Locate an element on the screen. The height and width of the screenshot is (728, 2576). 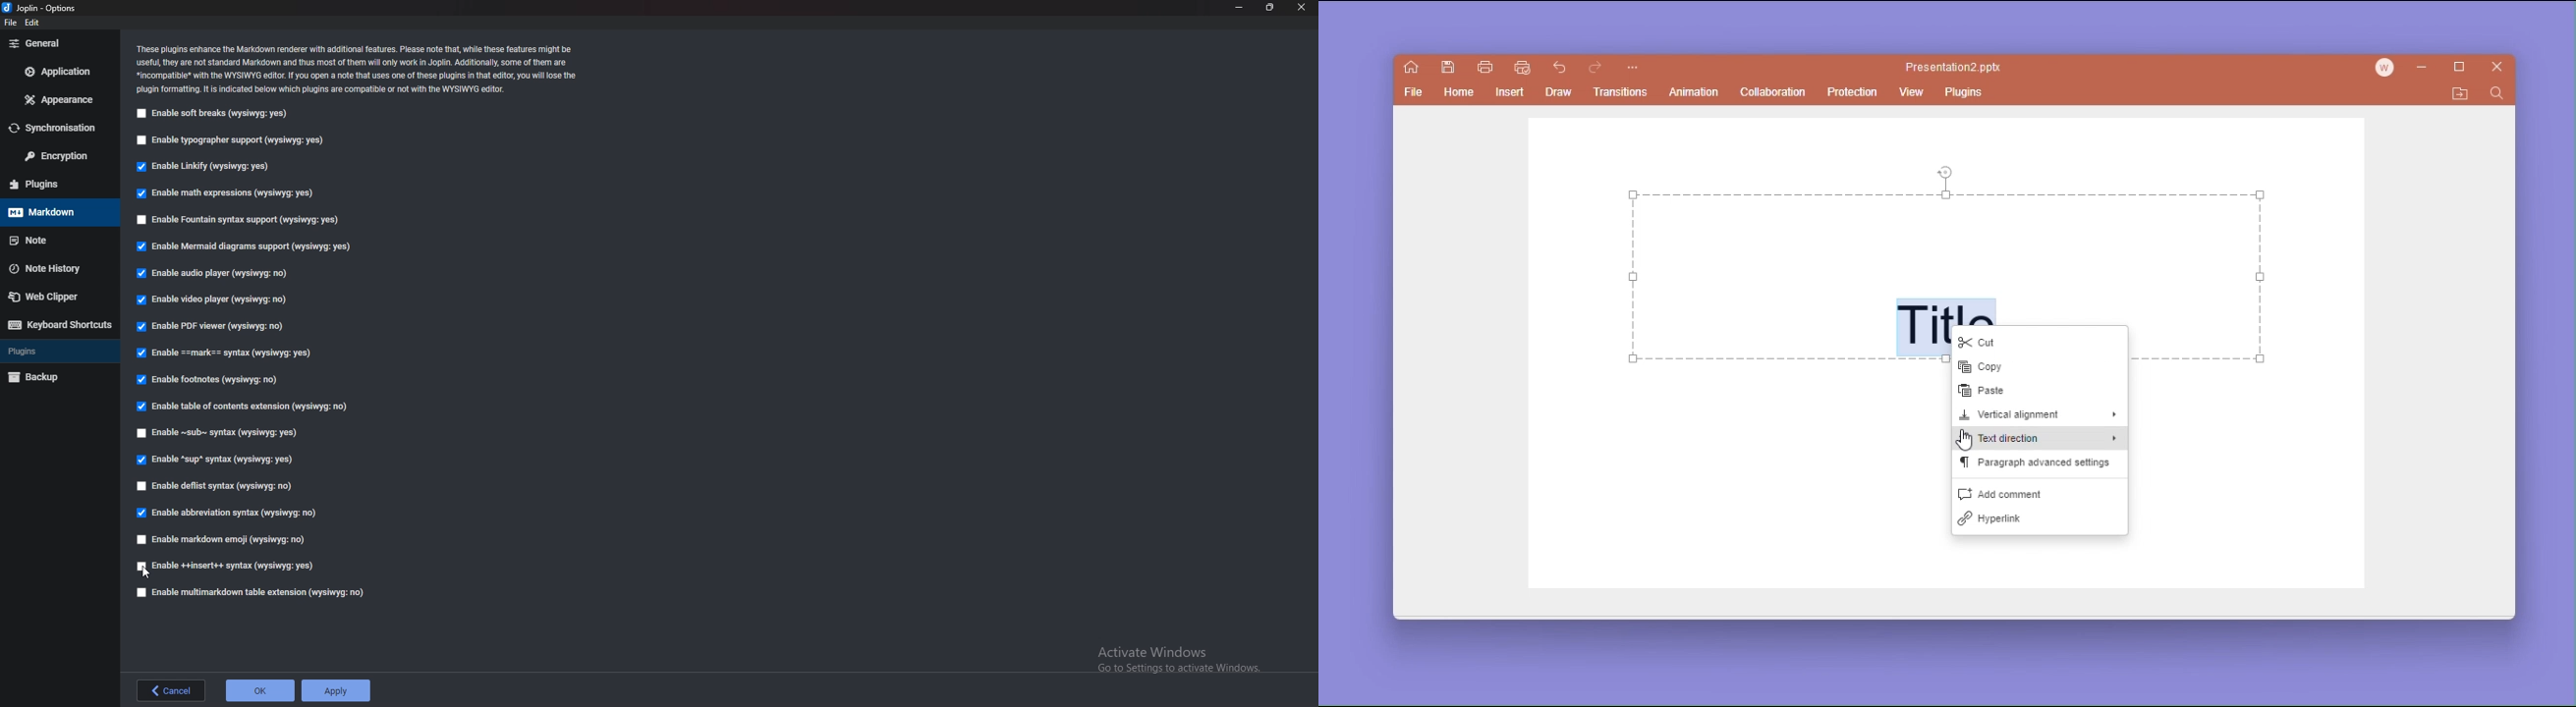
application is located at coordinates (56, 70).